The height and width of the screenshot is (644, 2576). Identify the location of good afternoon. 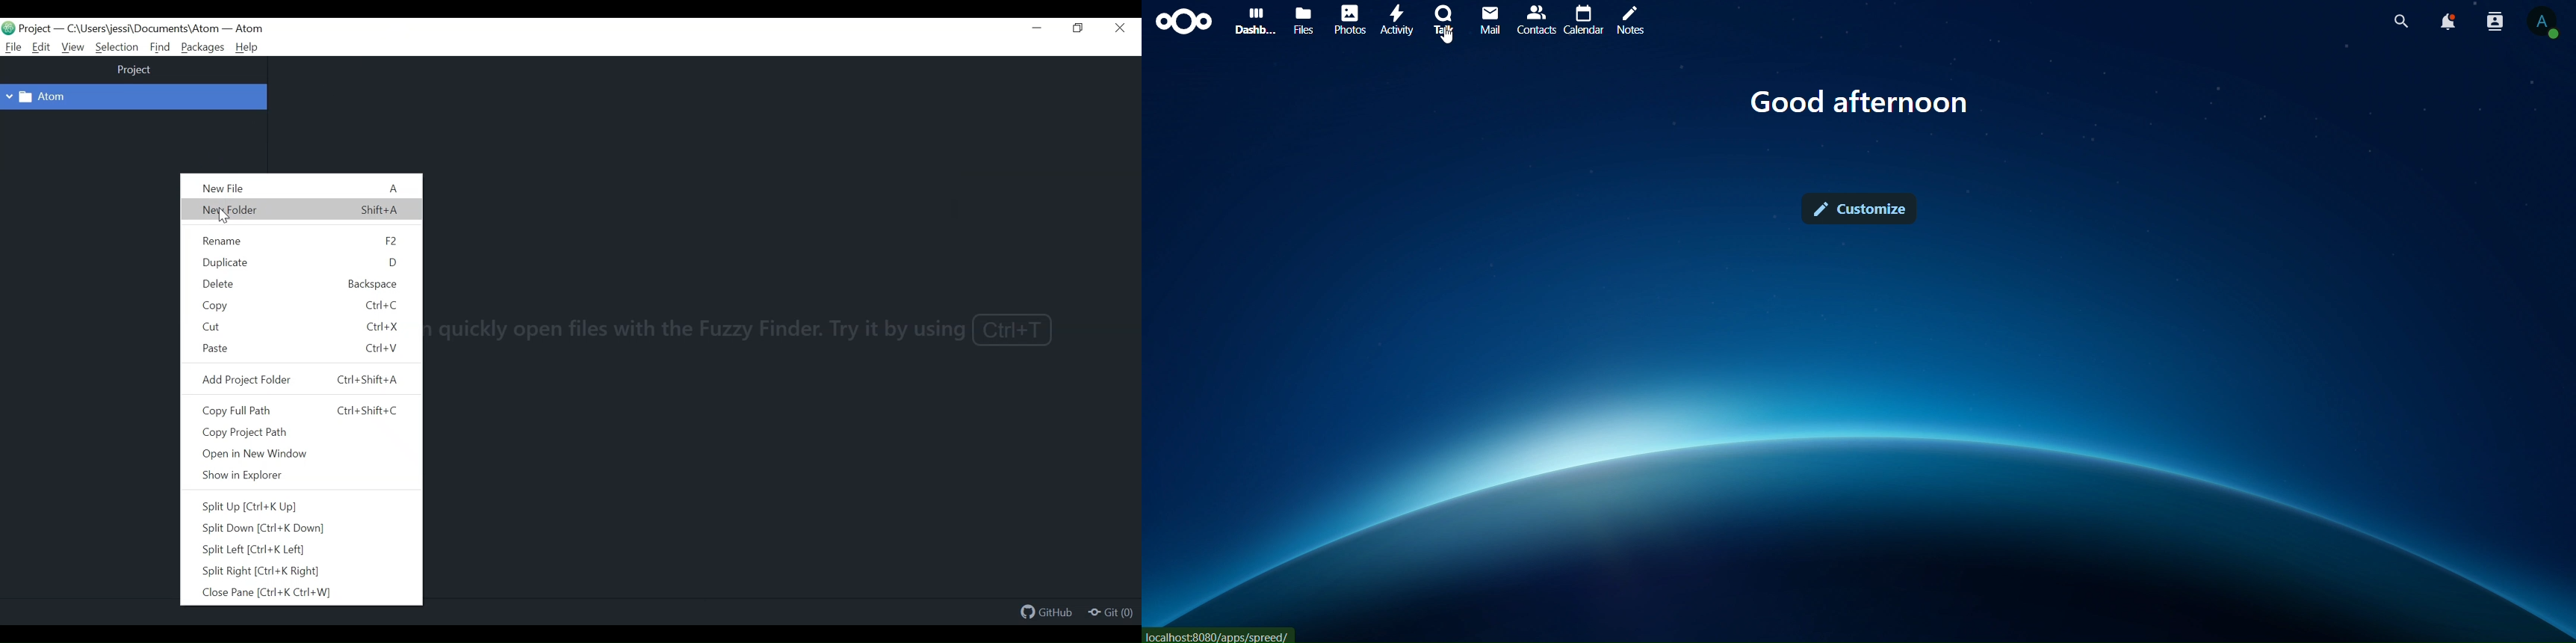
(1860, 102).